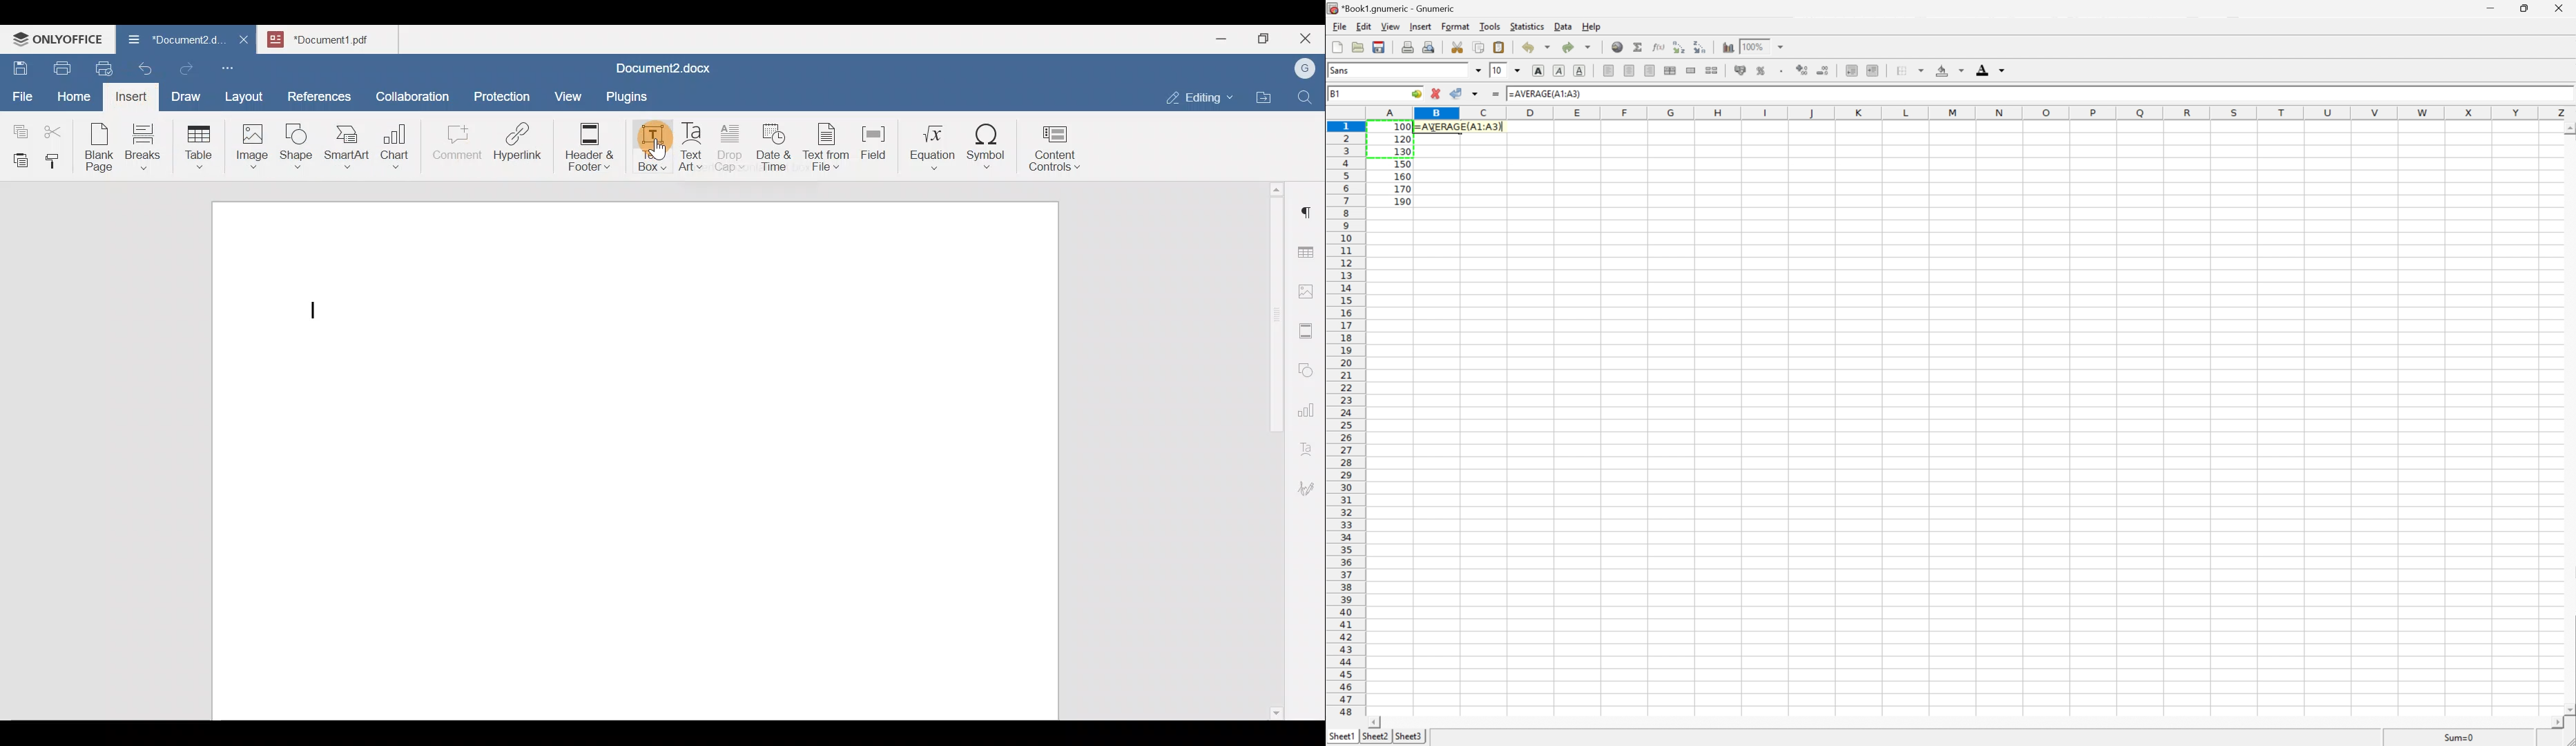 Image resolution: width=2576 pixels, height=756 pixels. I want to click on Table, so click(200, 144).